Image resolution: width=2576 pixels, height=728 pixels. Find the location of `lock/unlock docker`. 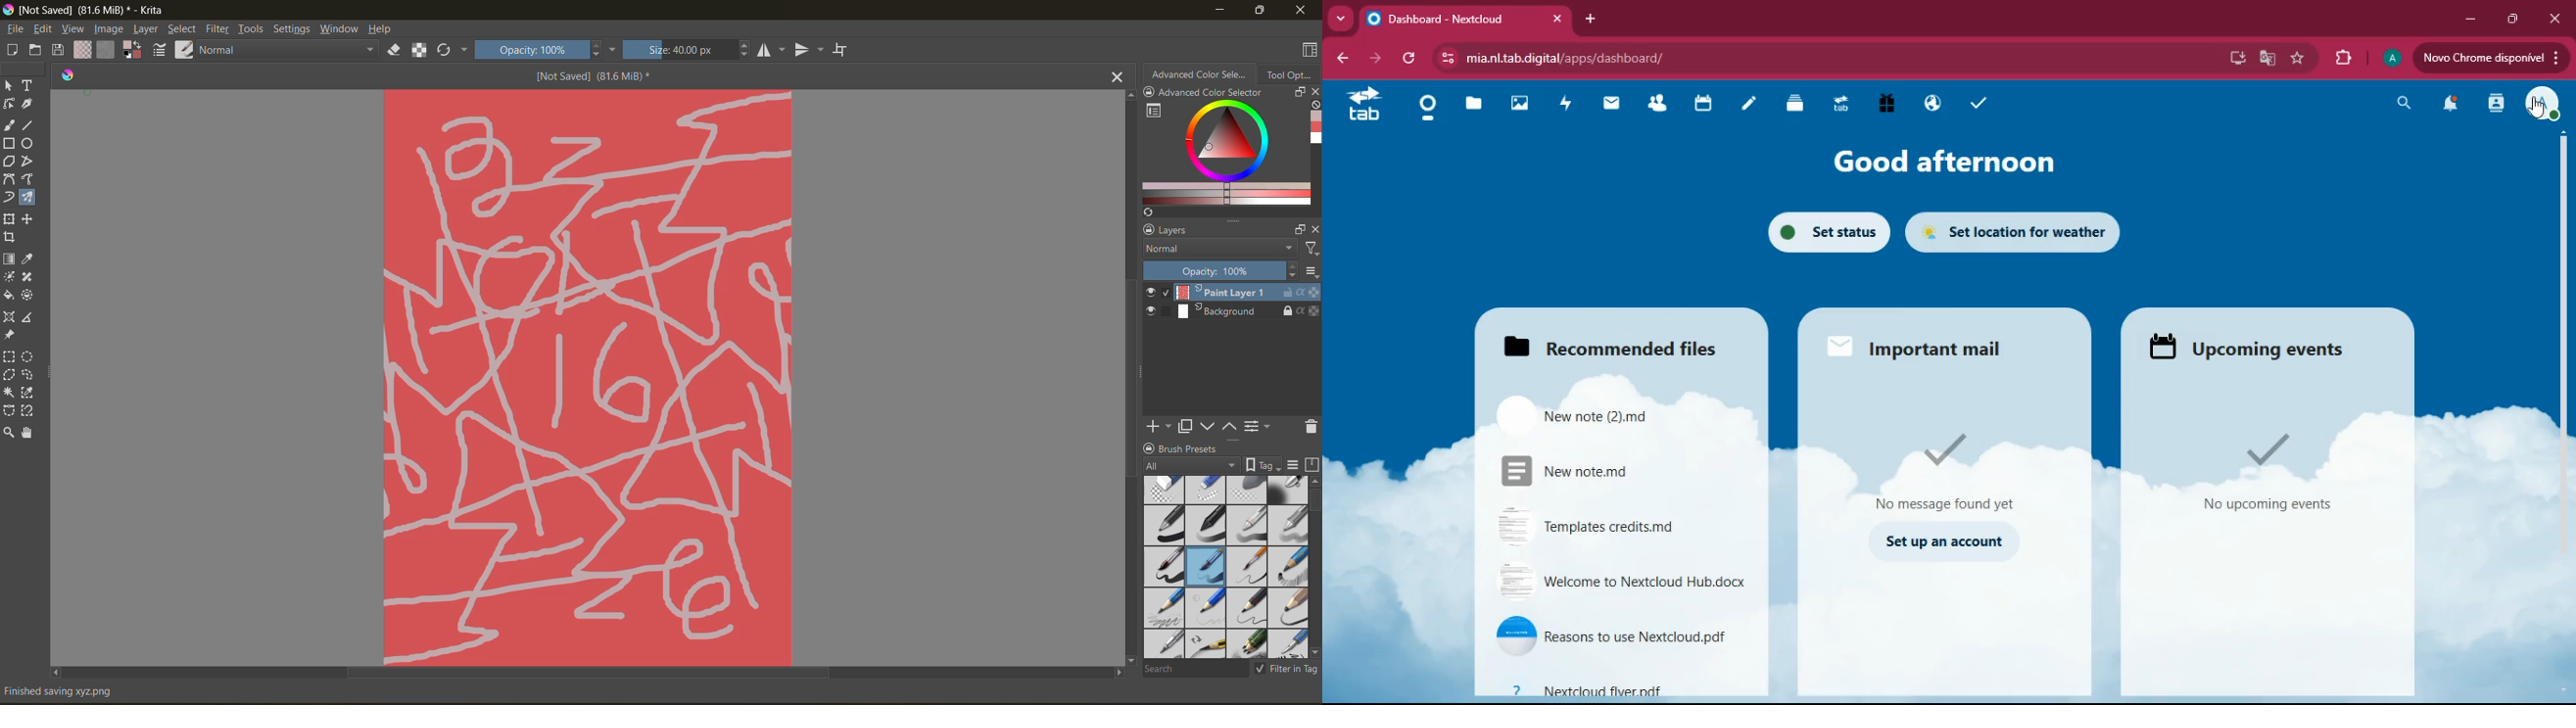

lock/unlock docker is located at coordinates (1145, 230).